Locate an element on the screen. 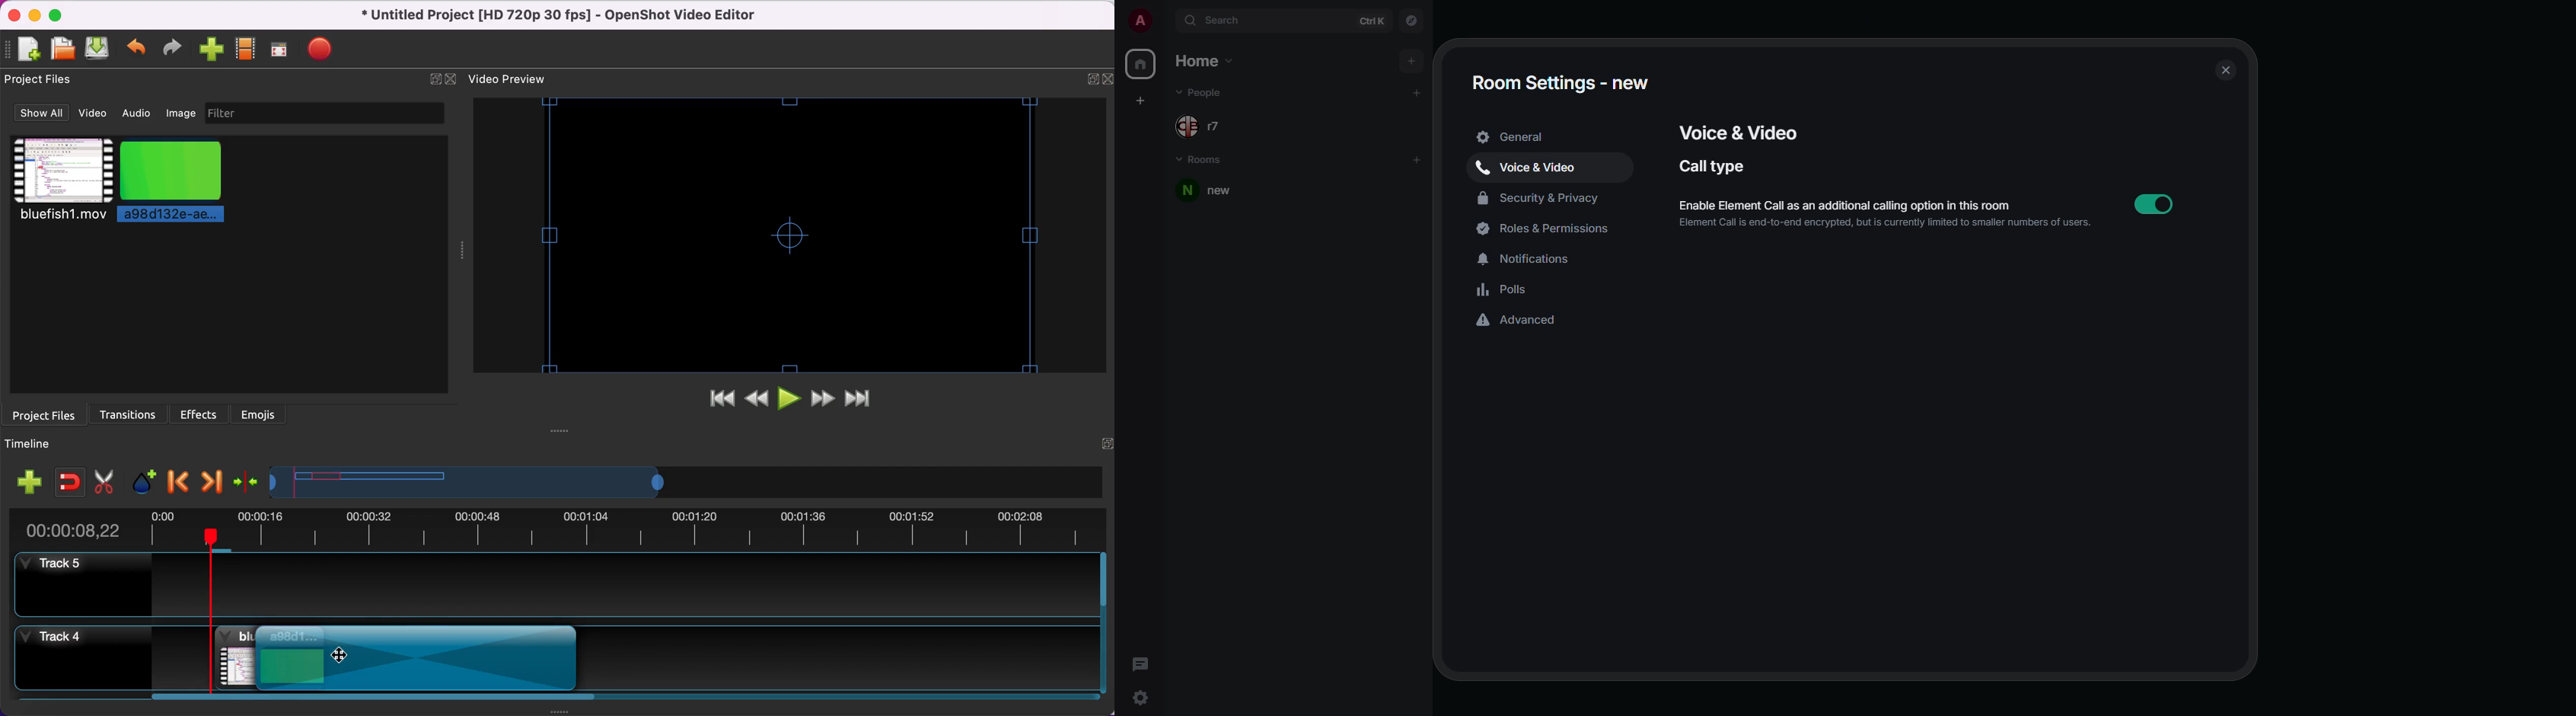  picture is located at coordinates (183, 183).